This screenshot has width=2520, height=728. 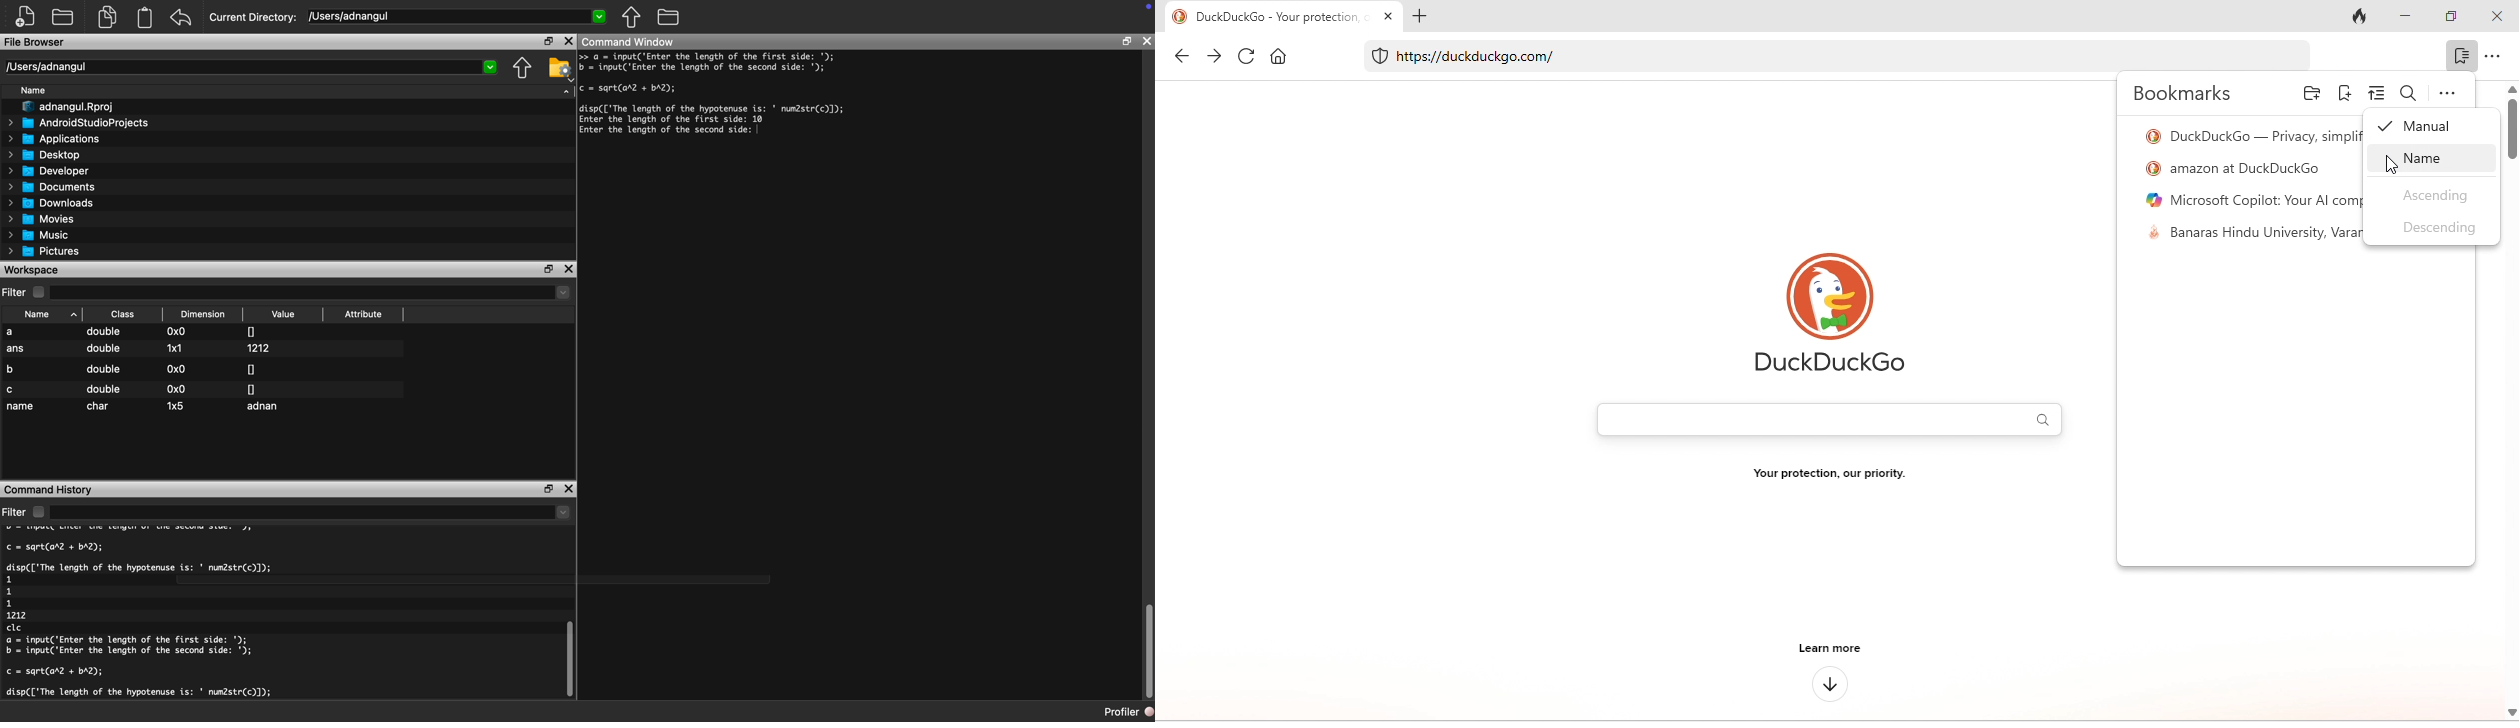 What do you see at coordinates (546, 489) in the screenshot?
I see `restore down` at bounding box center [546, 489].